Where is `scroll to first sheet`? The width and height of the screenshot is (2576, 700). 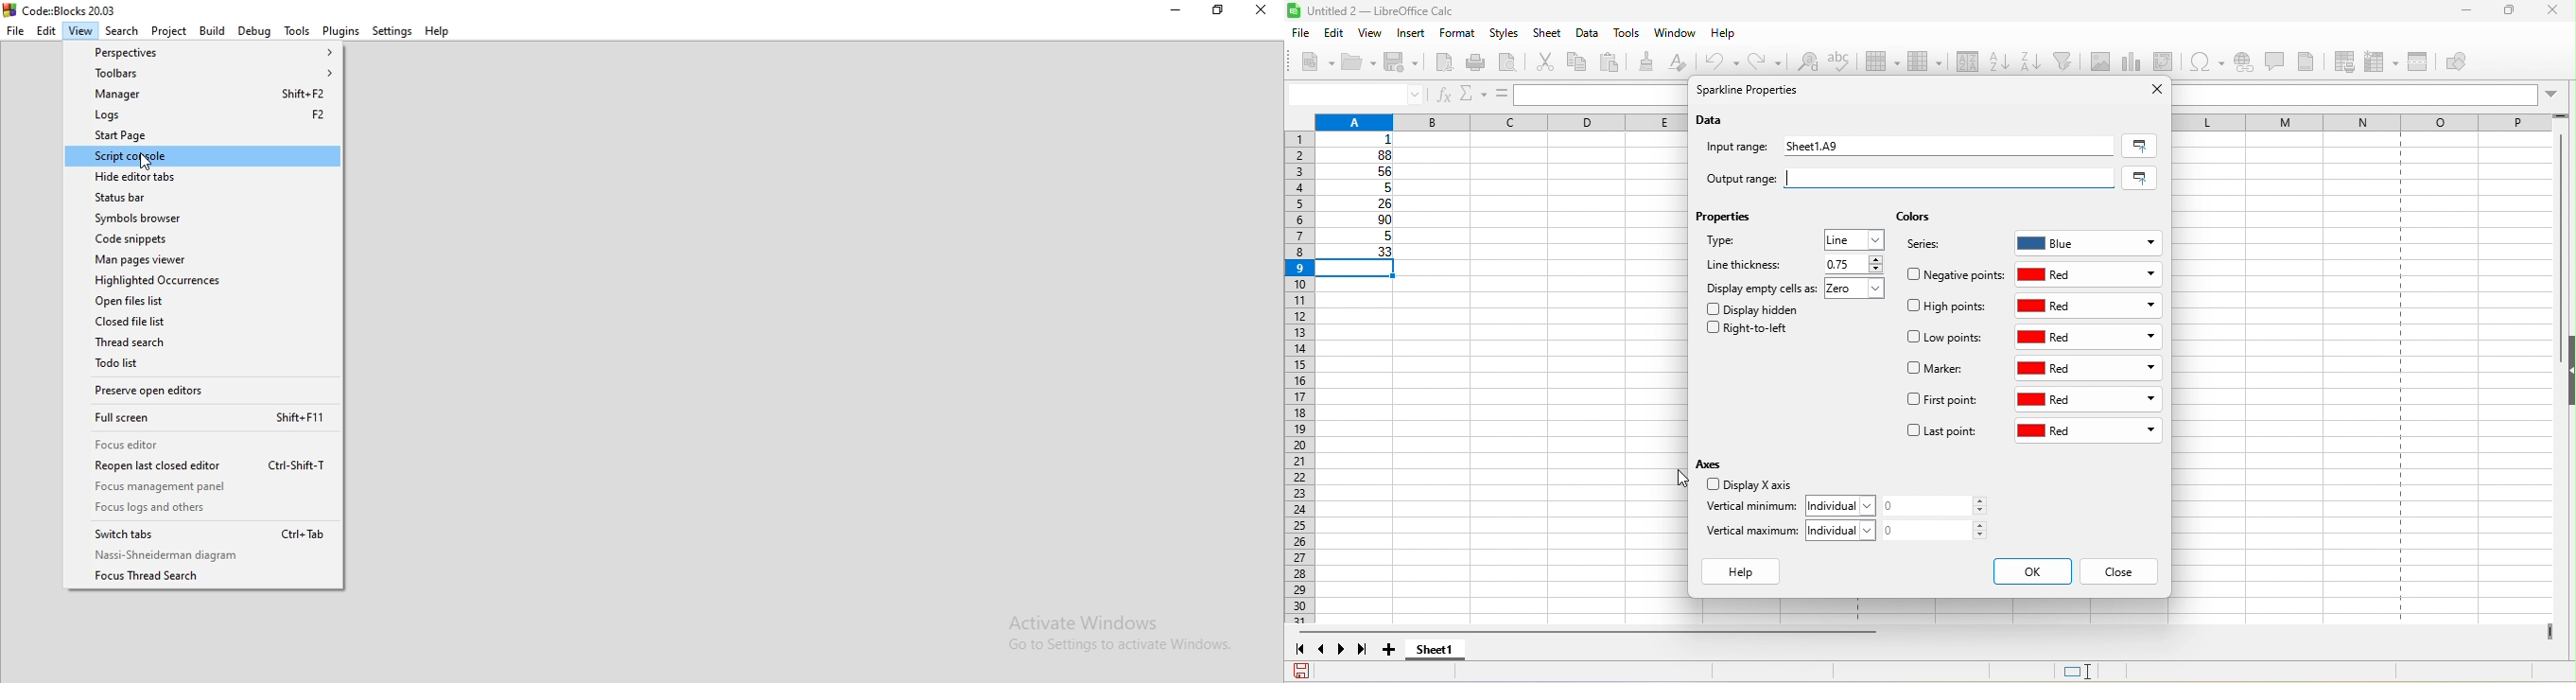 scroll to first sheet is located at coordinates (1299, 650).